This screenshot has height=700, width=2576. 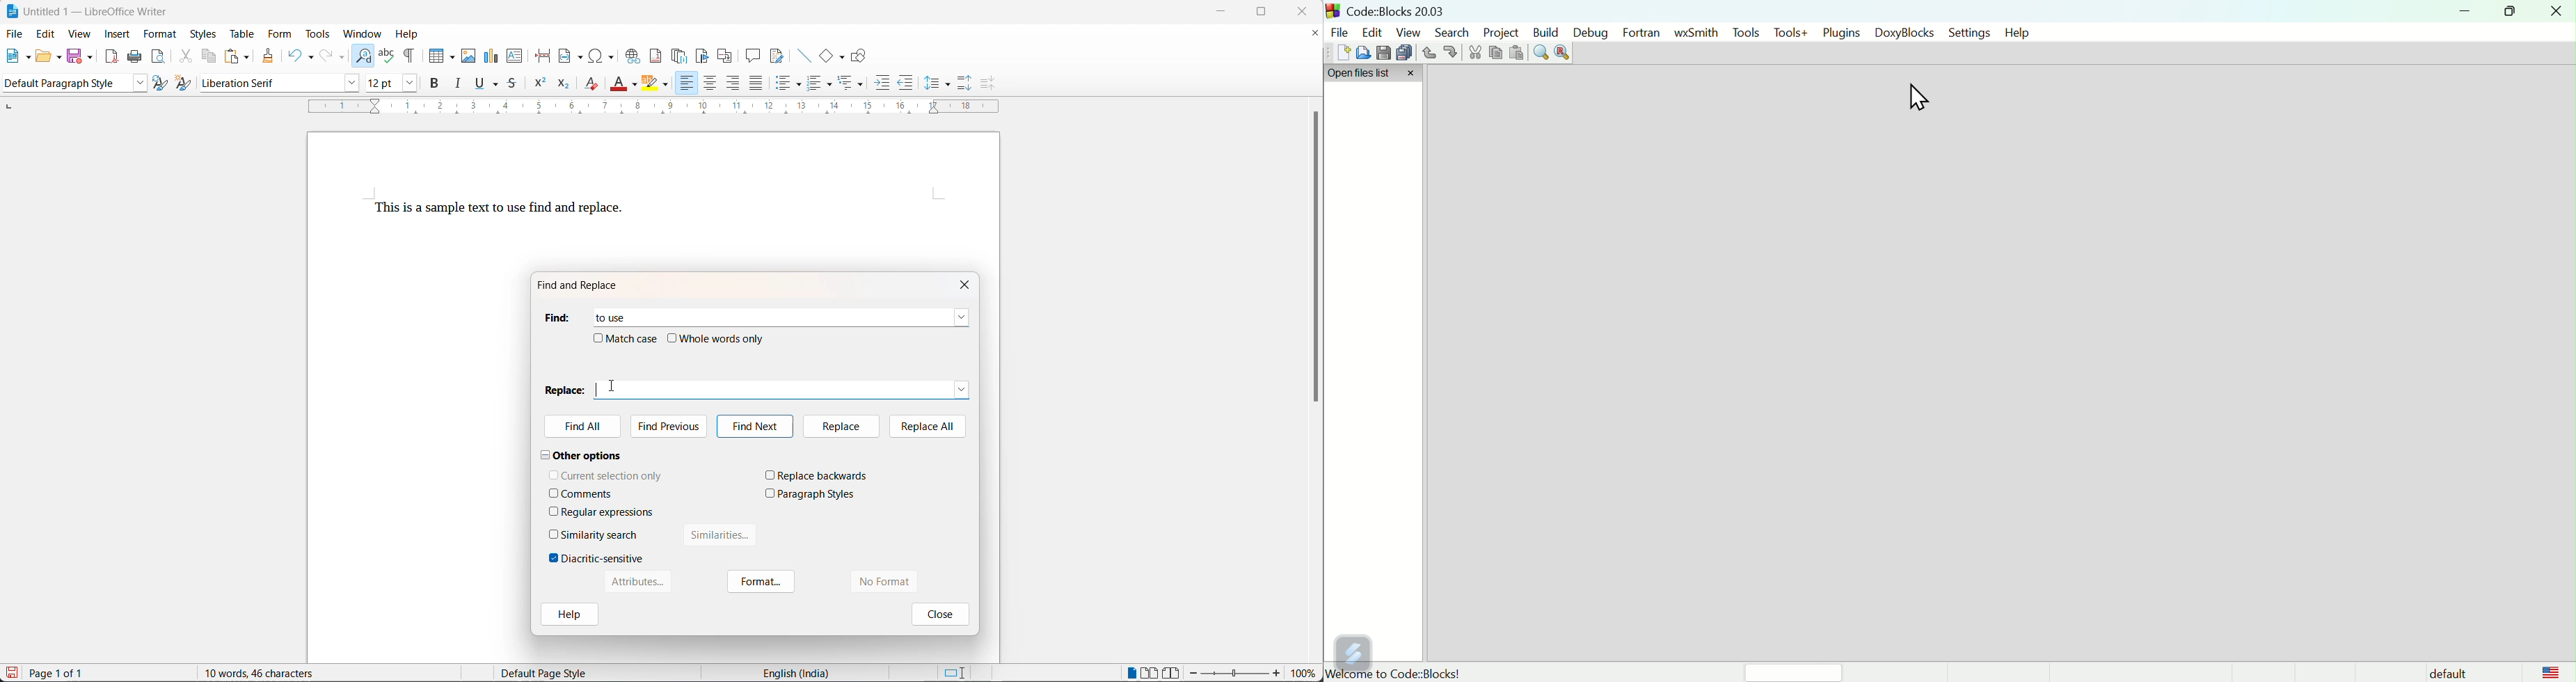 I want to click on close, so click(x=1307, y=11).